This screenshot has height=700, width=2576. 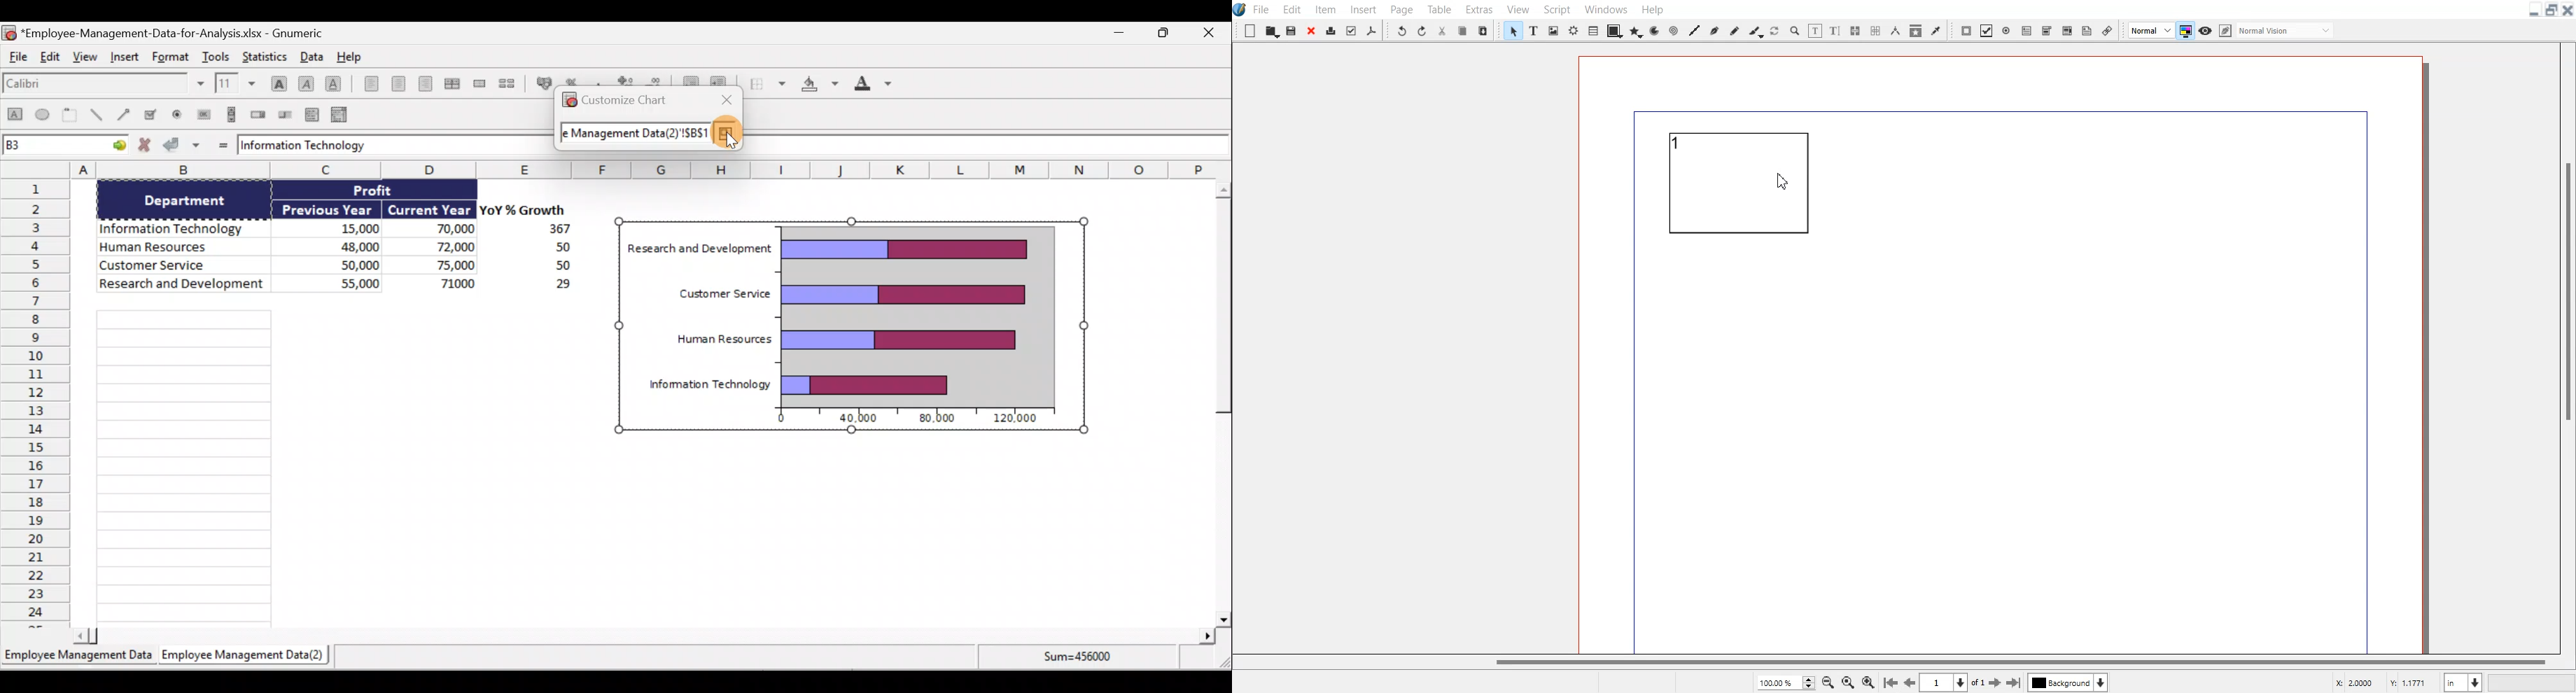 What do you see at coordinates (2006, 31) in the screenshot?
I see `PDF Radio Button` at bounding box center [2006, 31].